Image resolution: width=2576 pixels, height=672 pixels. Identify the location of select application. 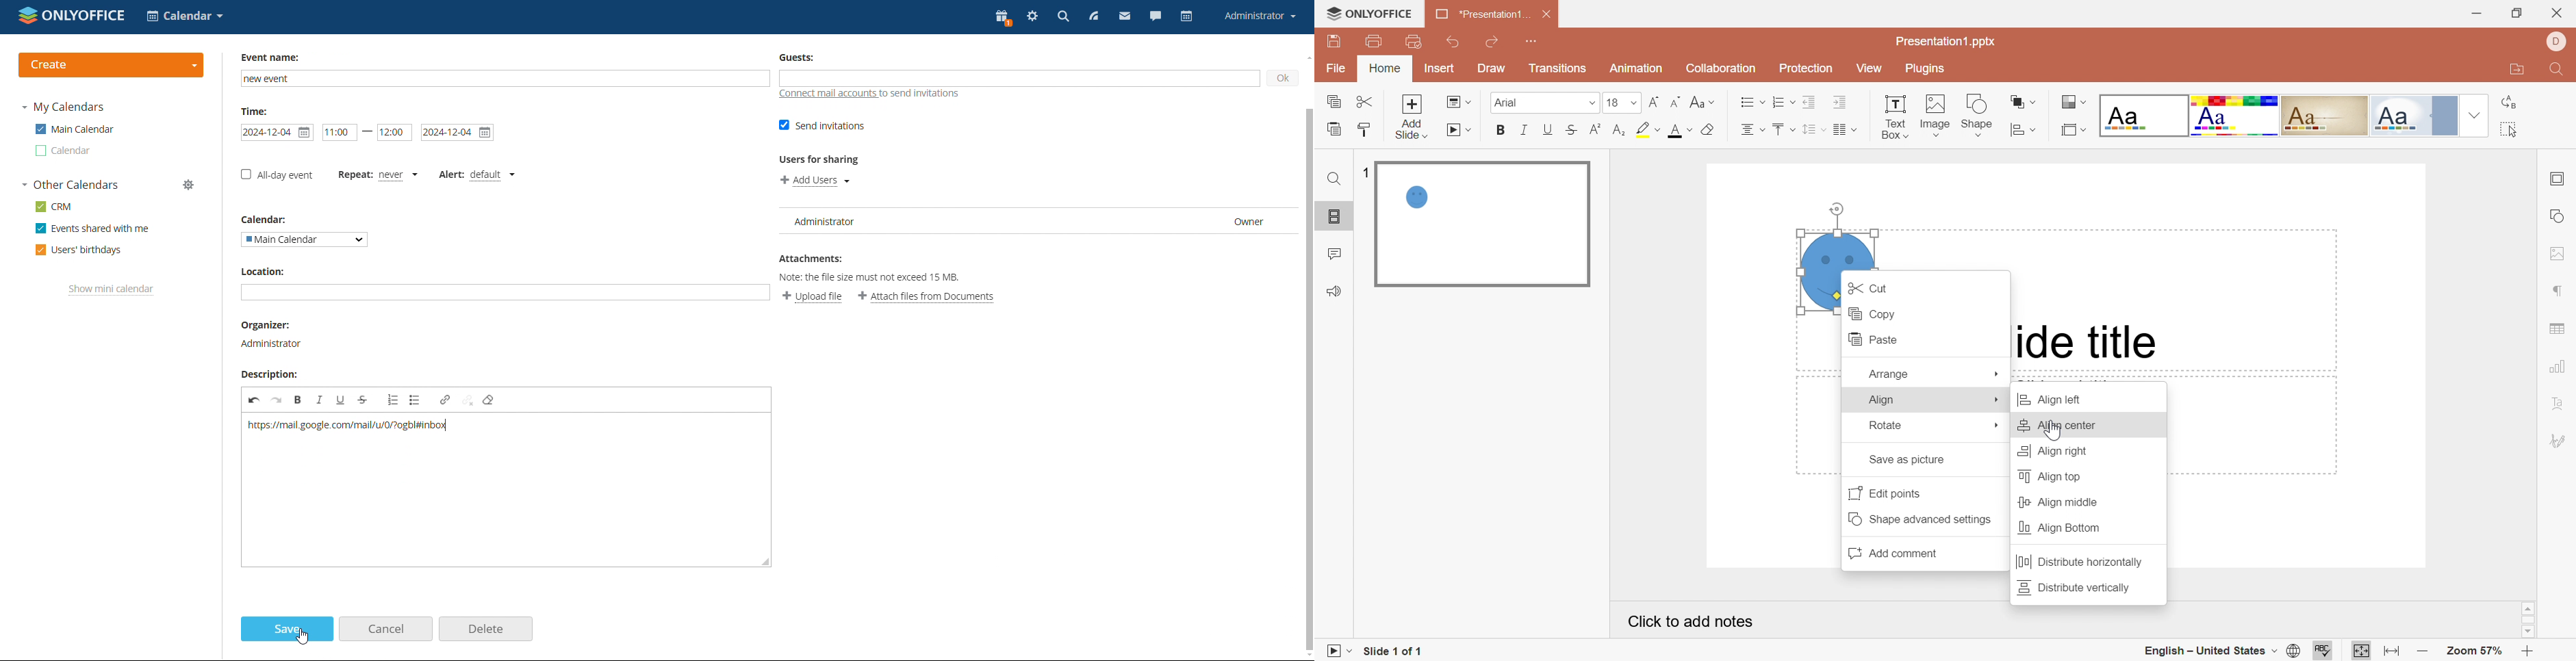
(184, 16).